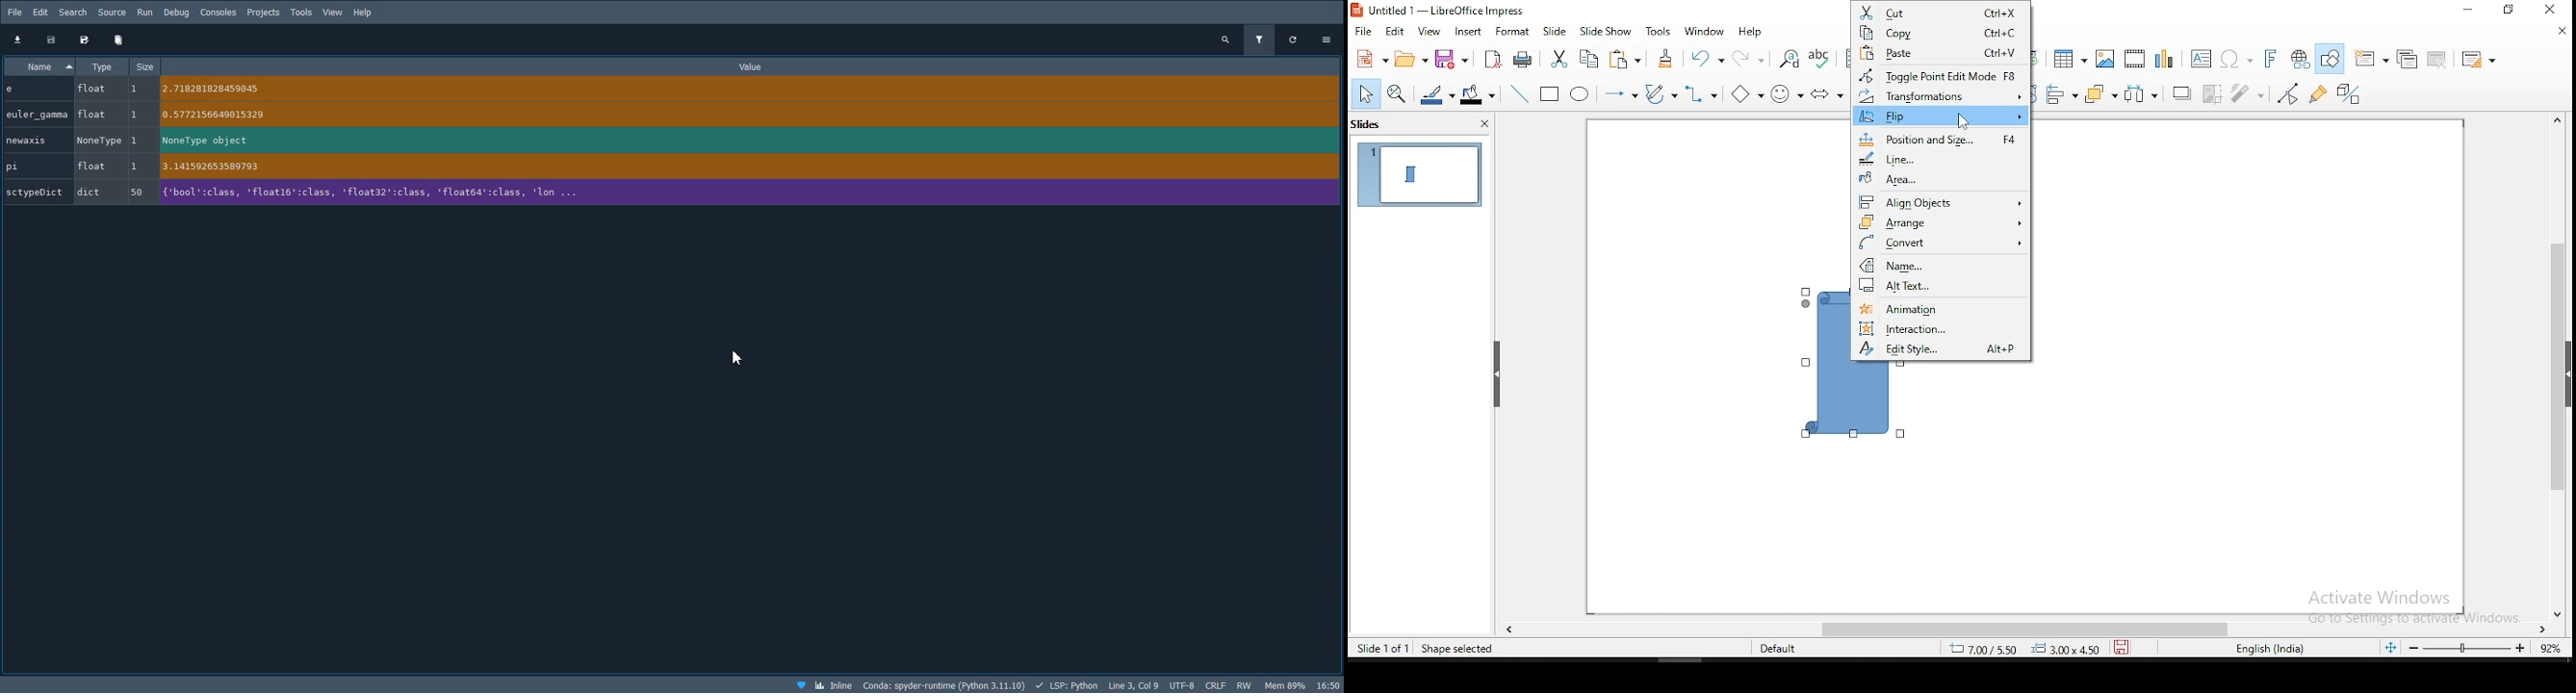 This screenshot has height=700, width=2576. I want to click on window, so click(1705, 31).